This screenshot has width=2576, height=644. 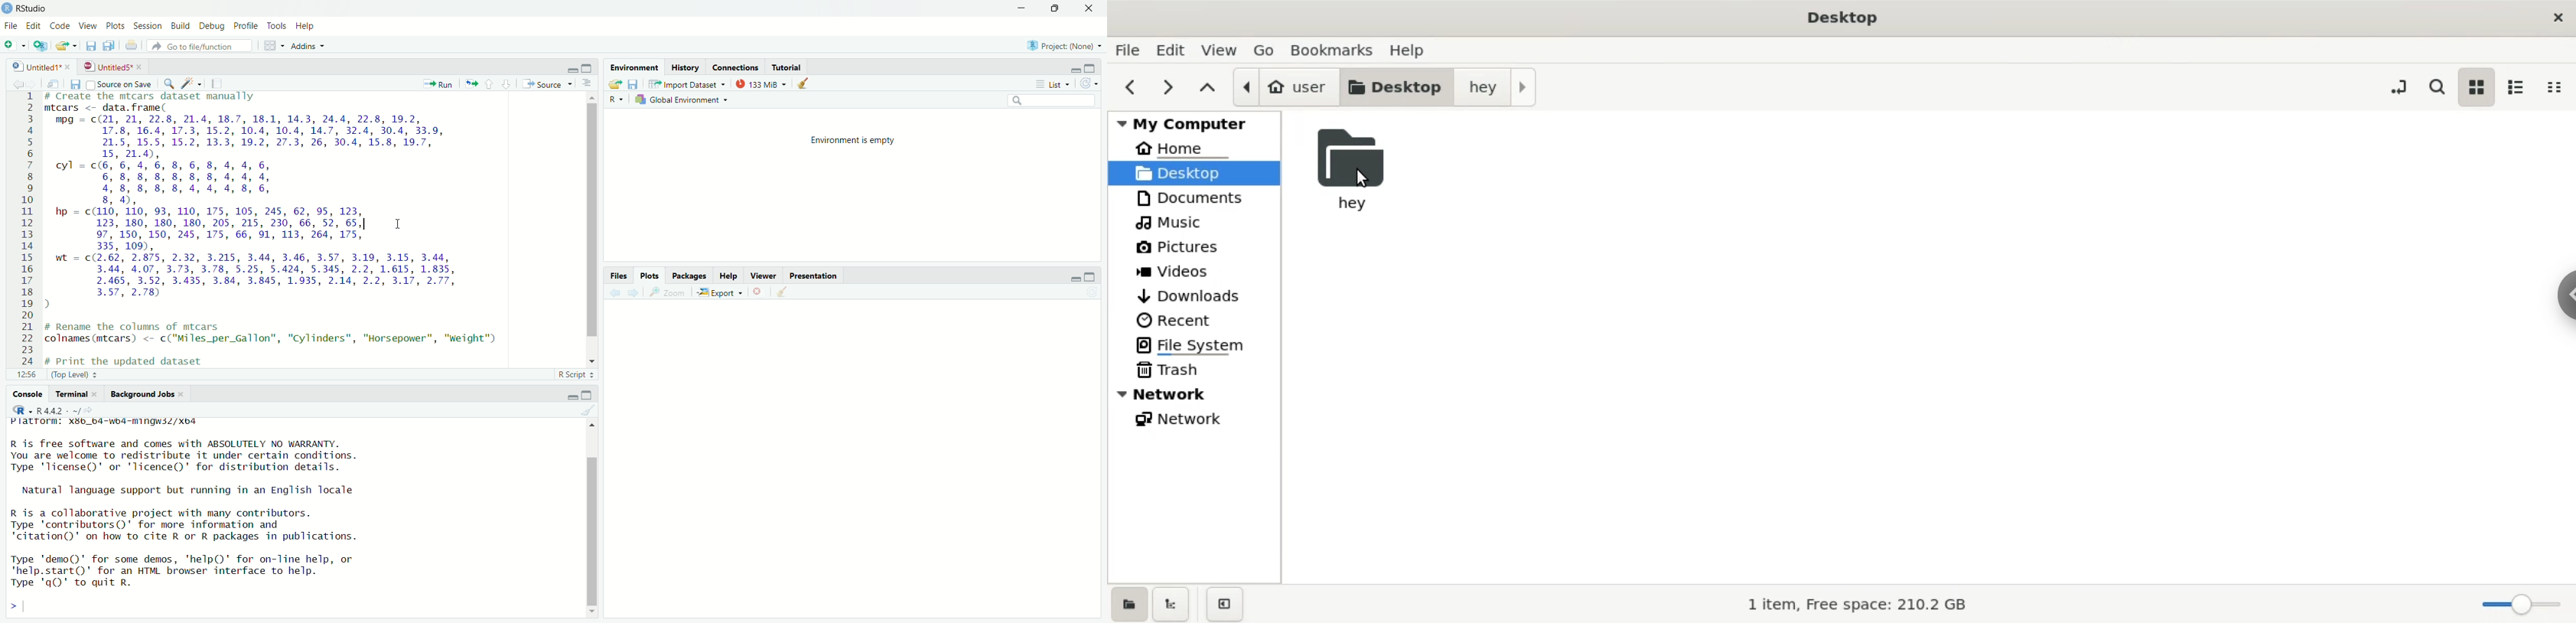 What do you see at coordinates (720, 293) in the screenshot?
I see `Export ~` at bounding box center [720, 293].